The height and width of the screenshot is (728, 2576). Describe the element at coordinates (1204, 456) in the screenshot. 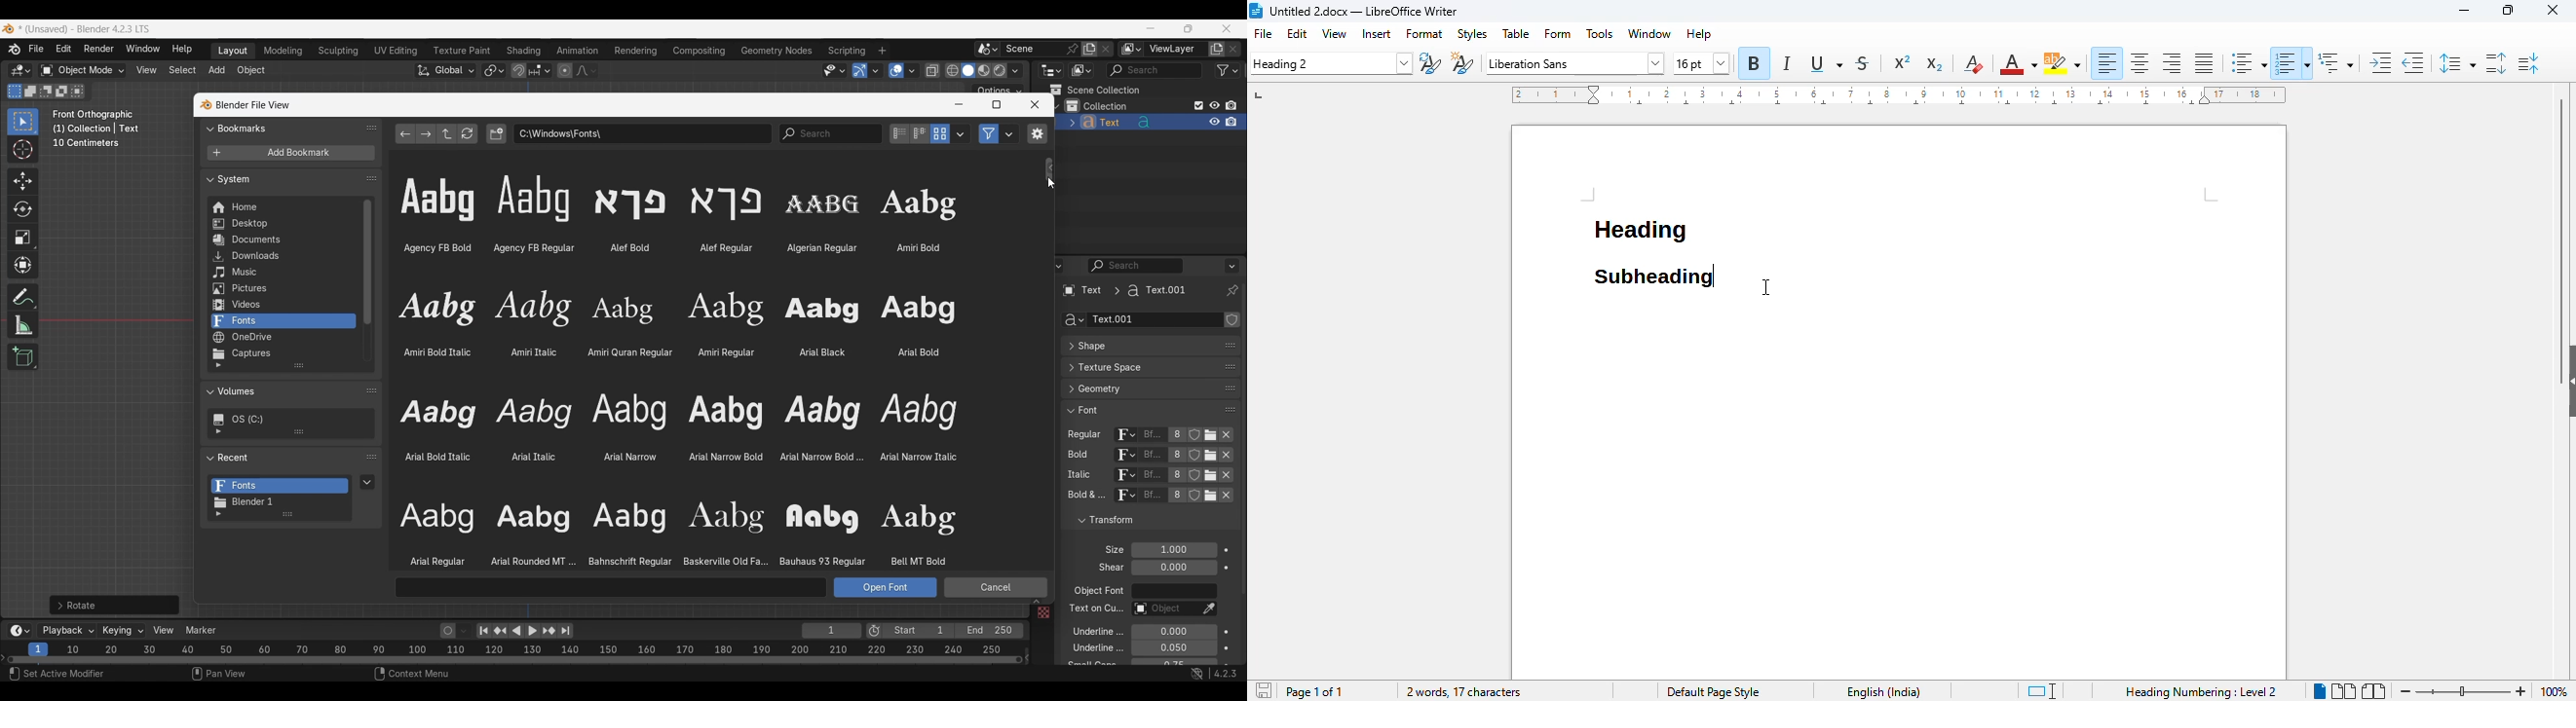

I see `nlink respective attribute` at that location.